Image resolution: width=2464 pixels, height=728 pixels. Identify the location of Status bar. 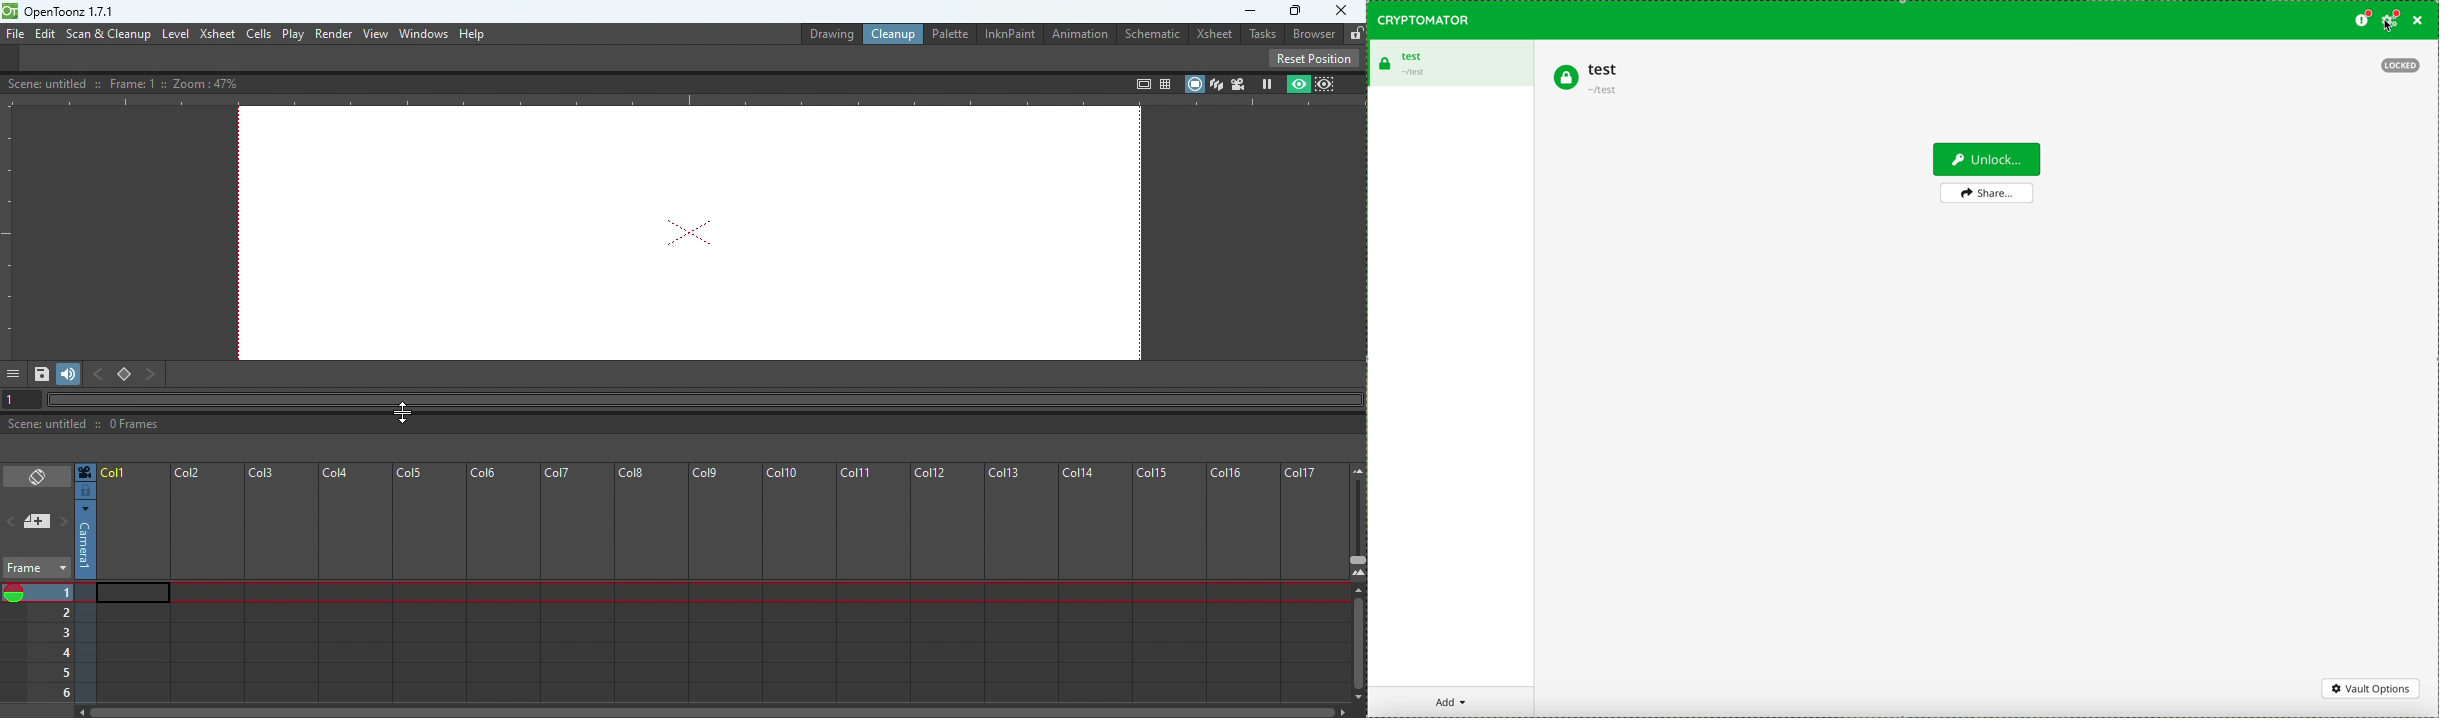
(687, 423).